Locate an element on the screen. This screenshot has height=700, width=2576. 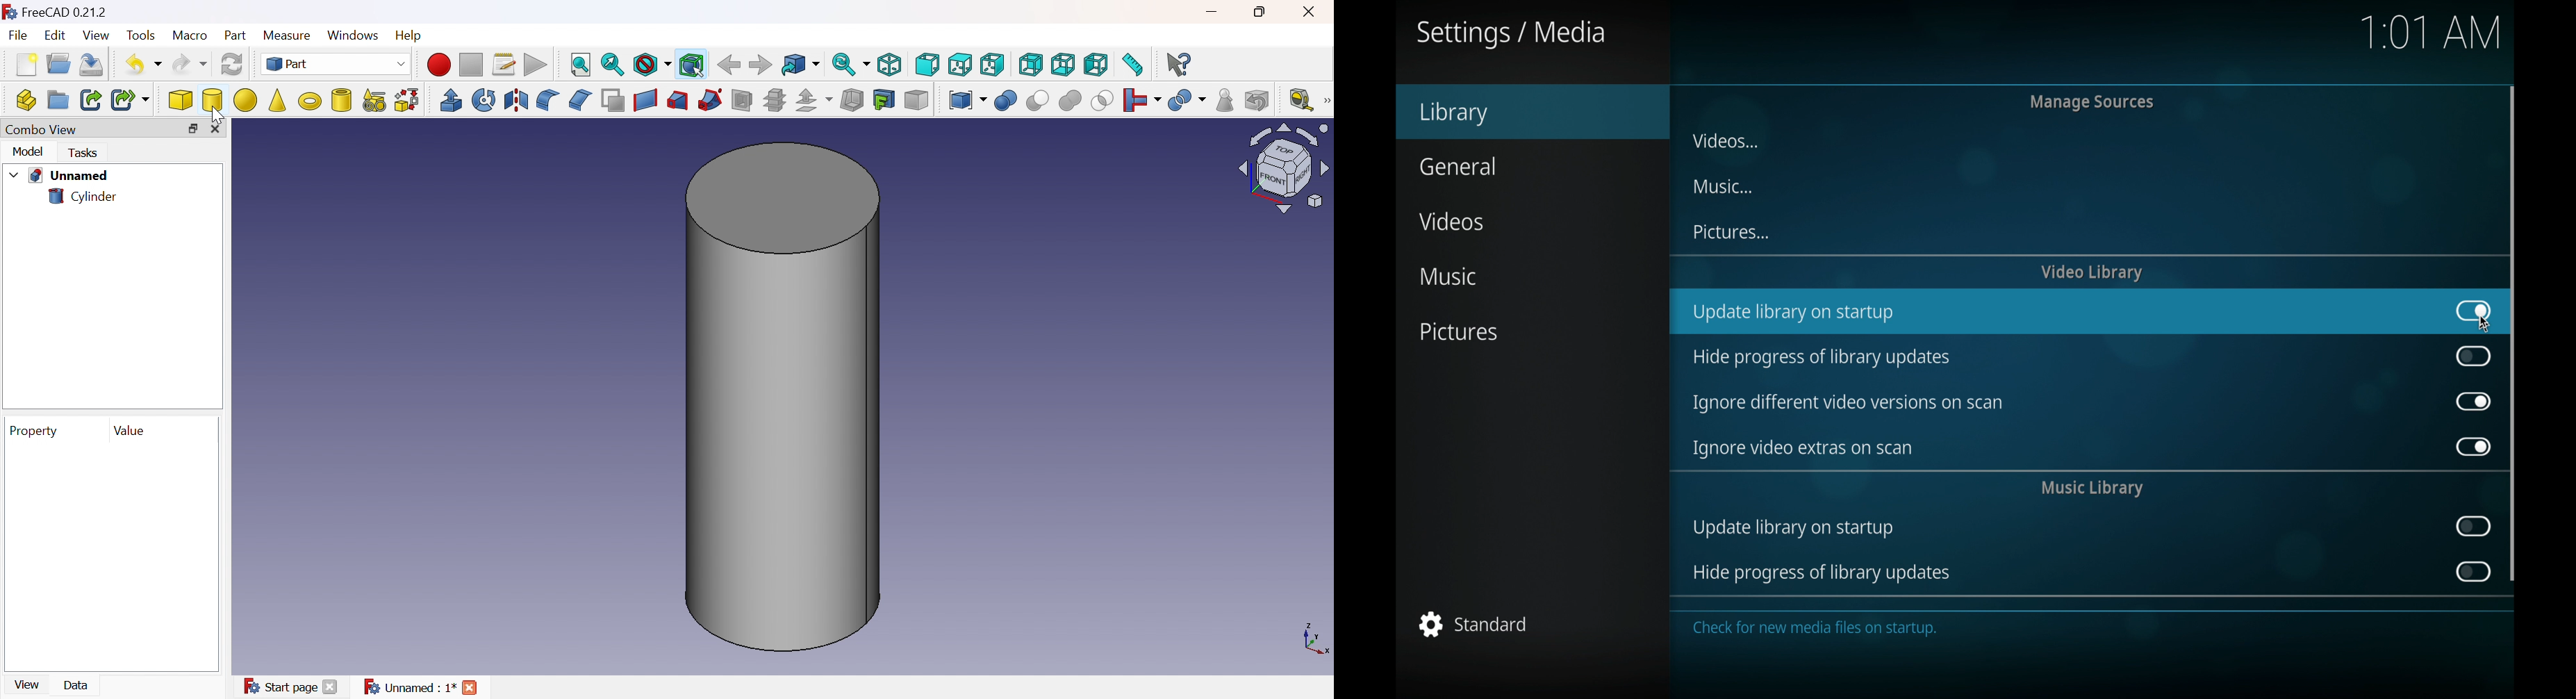
[Measure] is located at coordinates (1326, 101).